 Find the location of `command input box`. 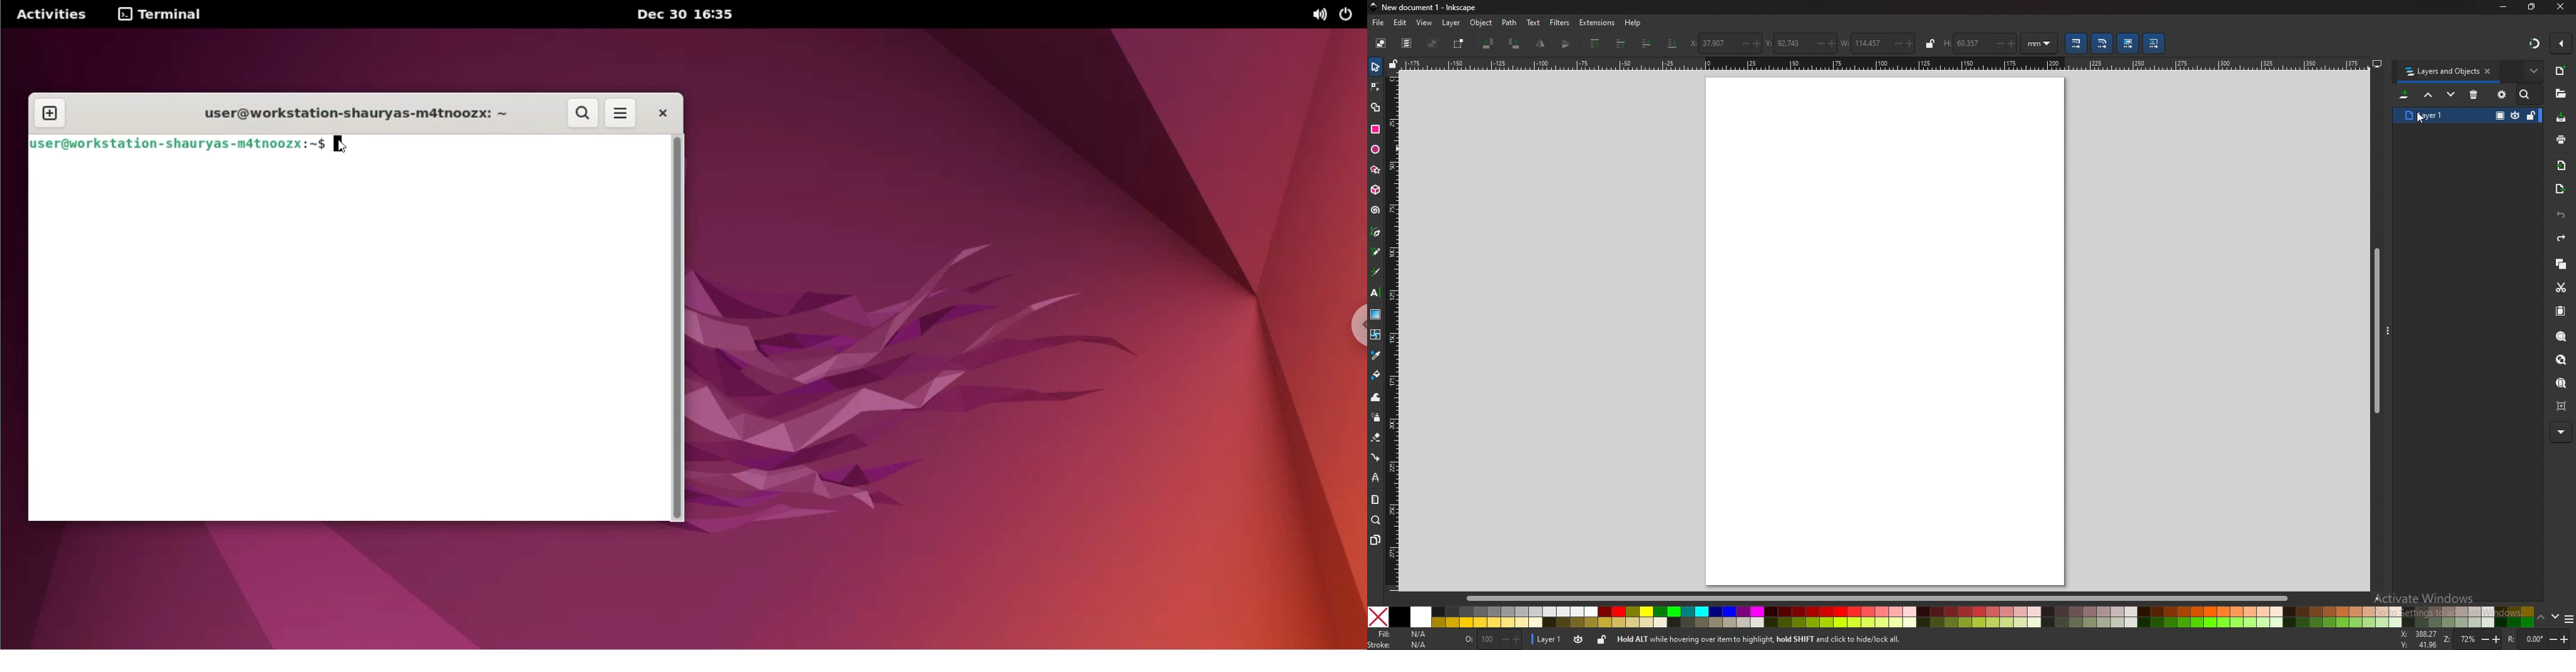

command input box is located at coordinates (344, 342).